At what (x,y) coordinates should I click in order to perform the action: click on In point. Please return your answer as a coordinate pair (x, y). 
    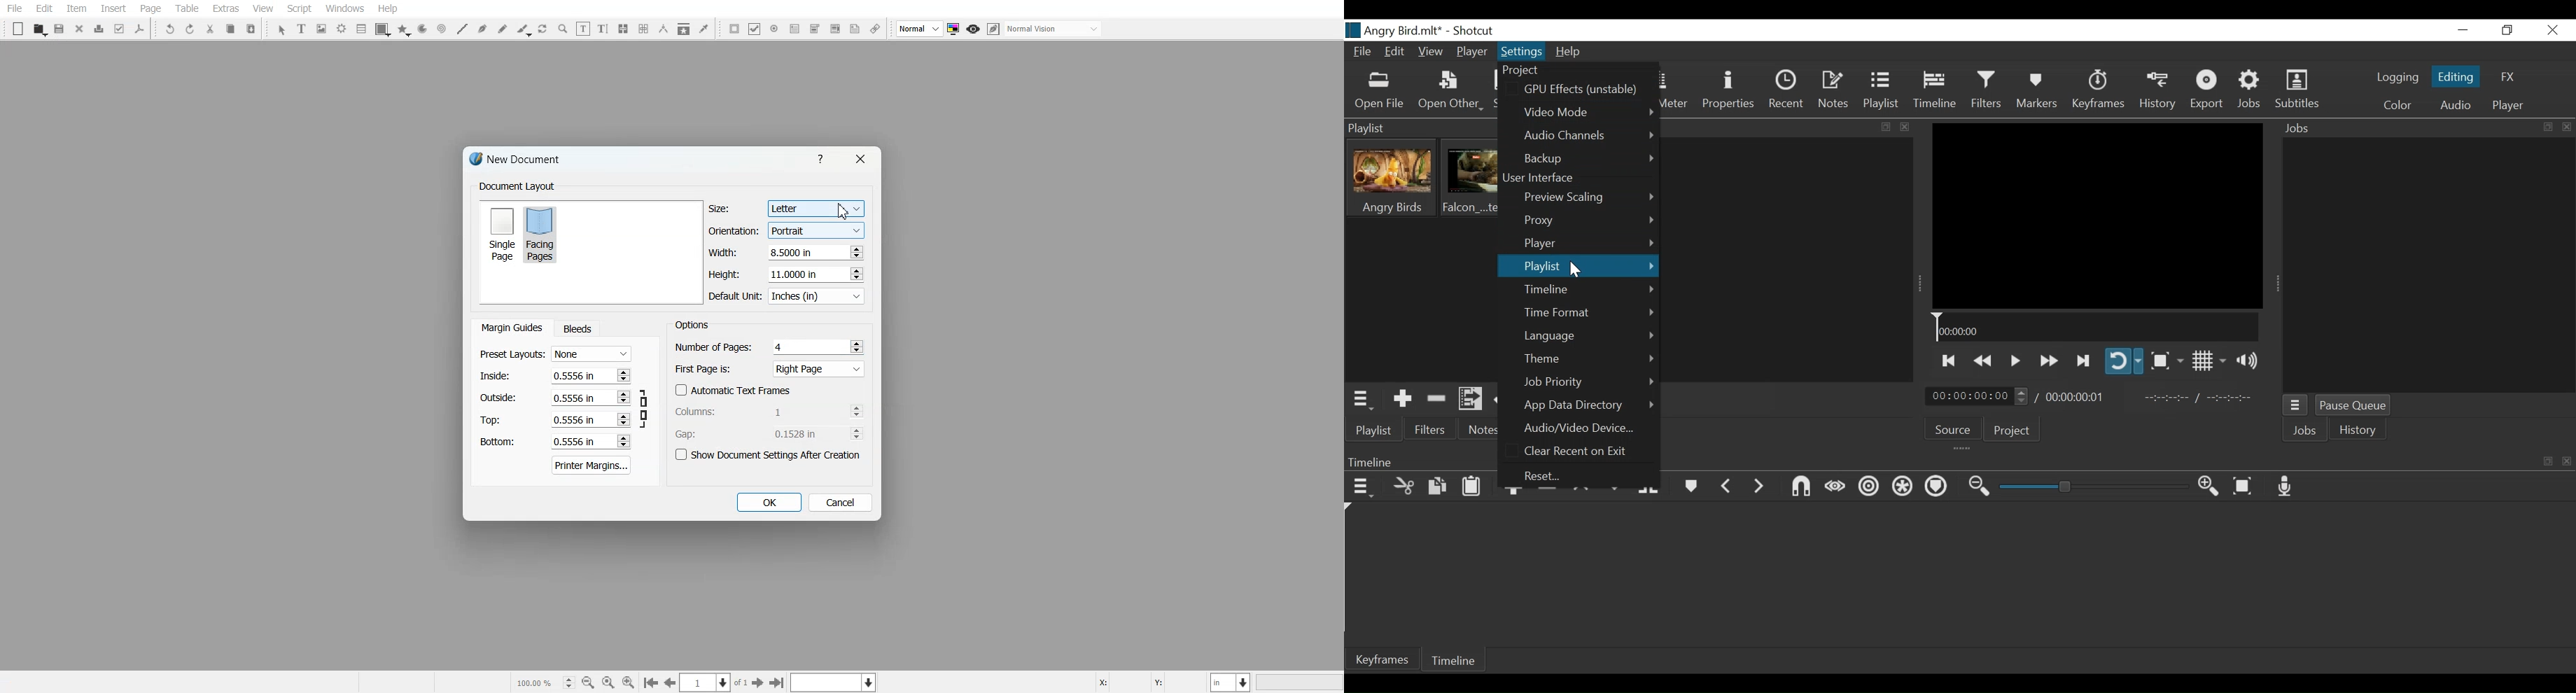
    Looking at the image, I should click on (2200, 399).